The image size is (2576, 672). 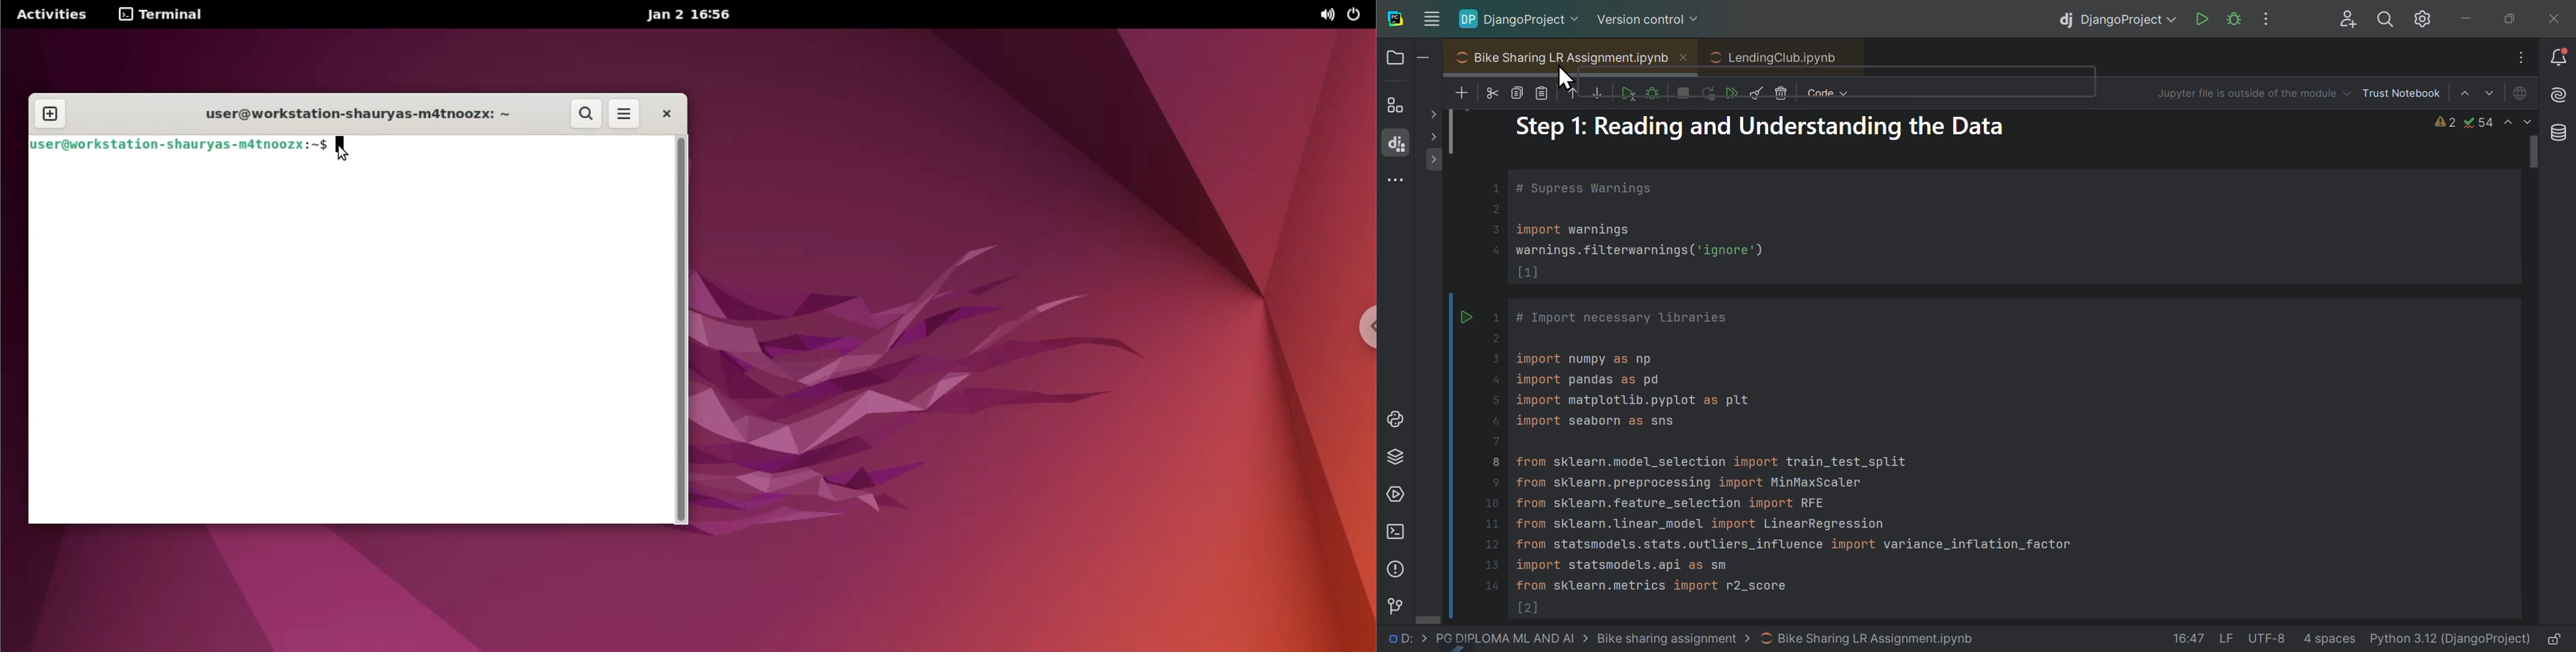 What do you see at coordinates (1522, 16) in the screenshot?
I see `Django project` at bounding box center [1522, 16].